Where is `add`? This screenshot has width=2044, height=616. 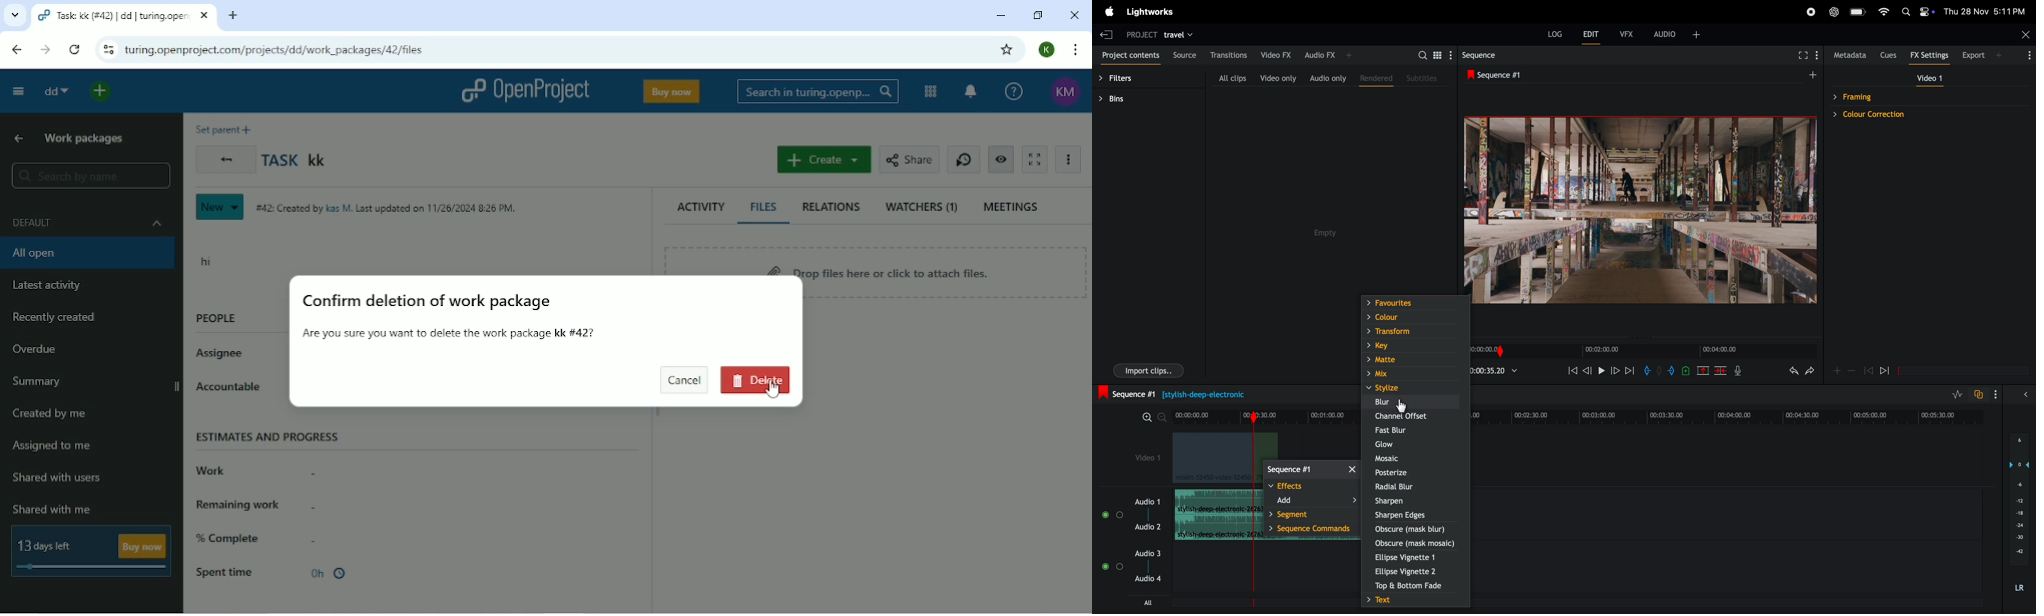 add is located at coordinates (1314, 502).